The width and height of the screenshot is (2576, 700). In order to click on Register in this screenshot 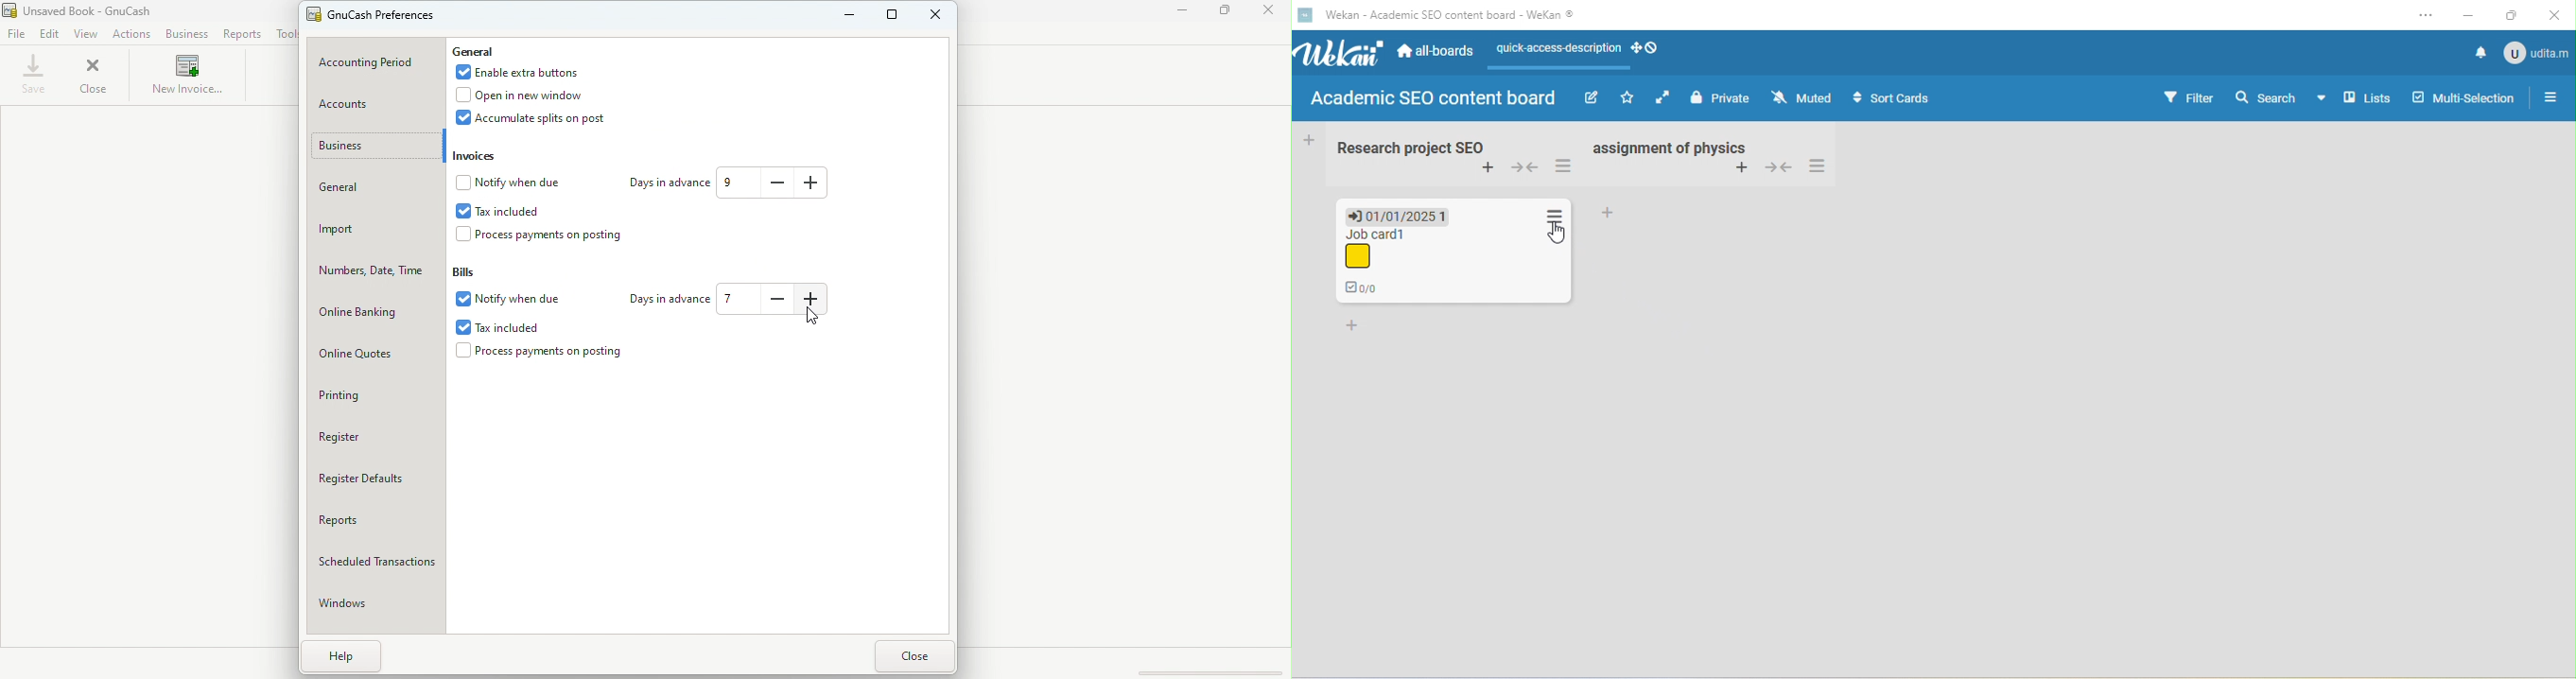, I will do `click(372, 434)`.